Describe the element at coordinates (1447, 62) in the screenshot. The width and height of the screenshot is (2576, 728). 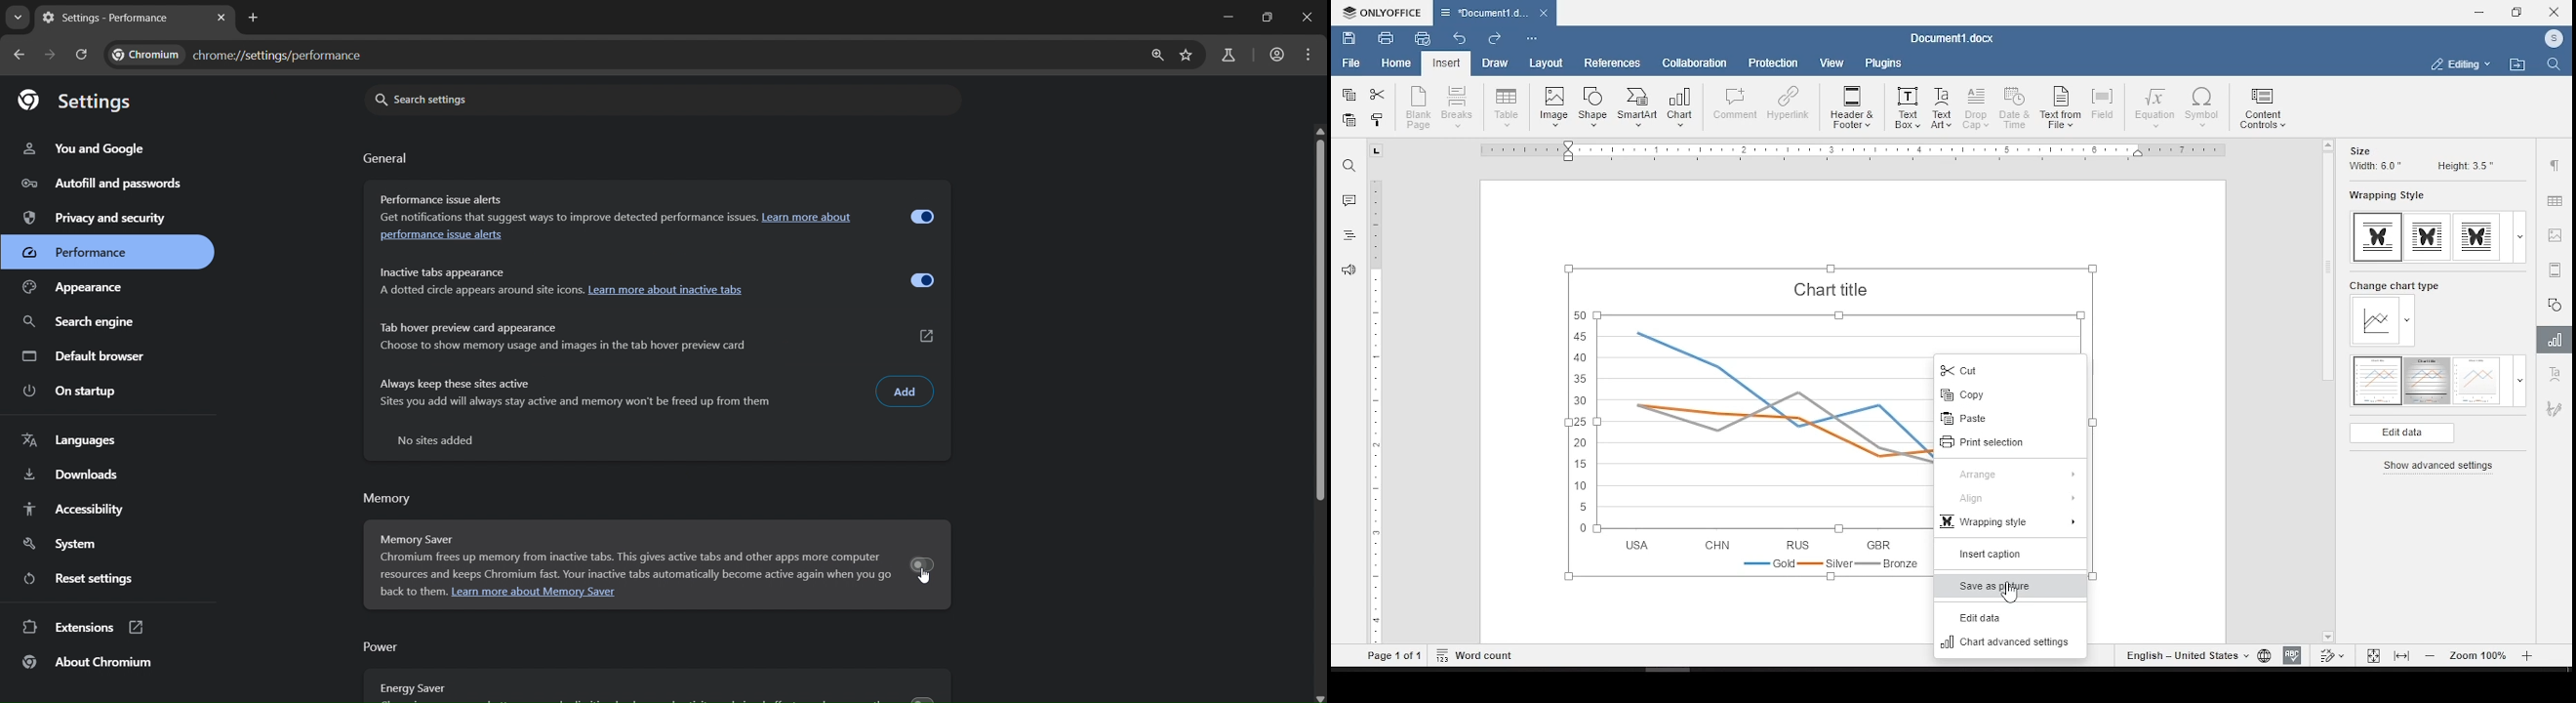
I see `insert` at that location.